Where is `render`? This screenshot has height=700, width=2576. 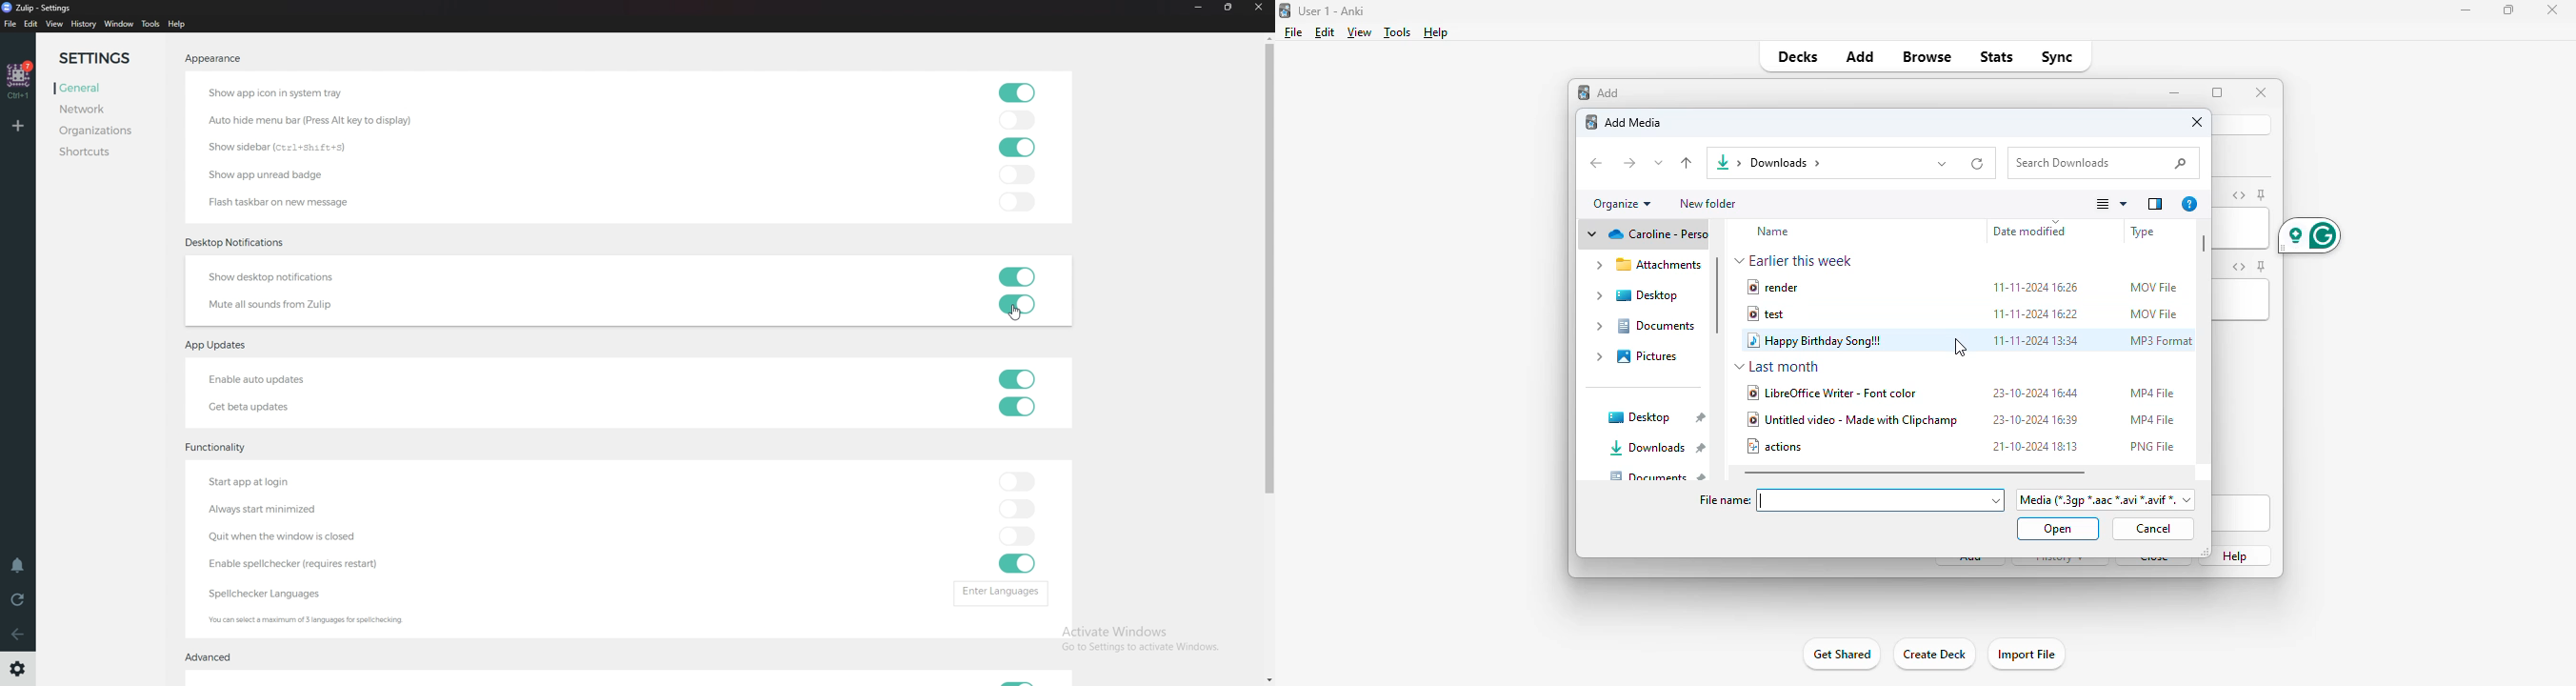
render is located at coordinates (1772, 287).